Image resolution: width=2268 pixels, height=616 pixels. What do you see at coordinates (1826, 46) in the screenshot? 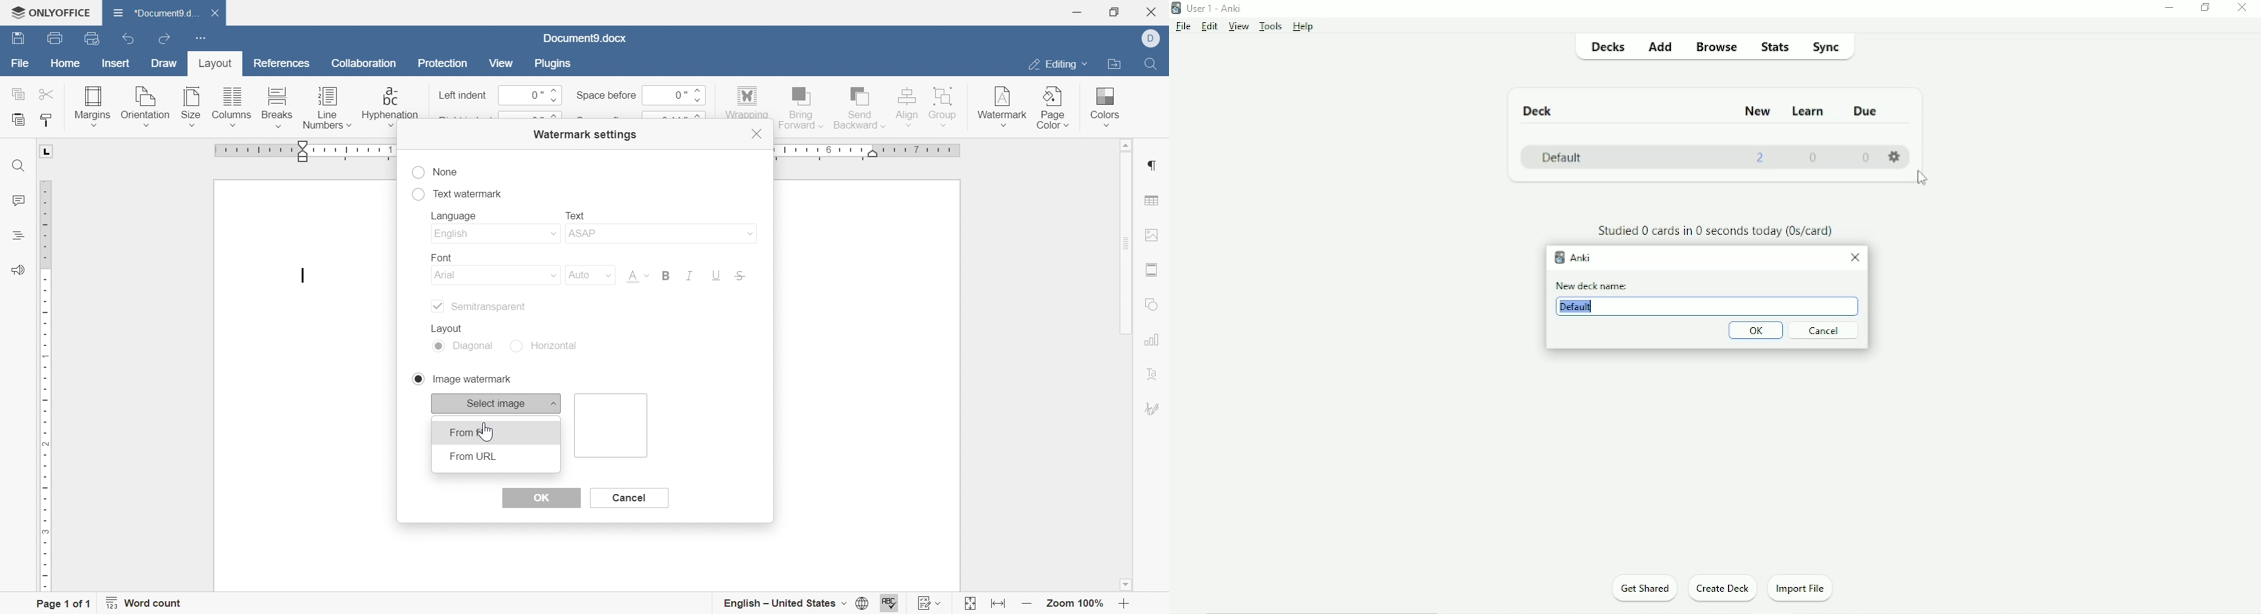
I see `Sync` at bounding box center [1826, 46].